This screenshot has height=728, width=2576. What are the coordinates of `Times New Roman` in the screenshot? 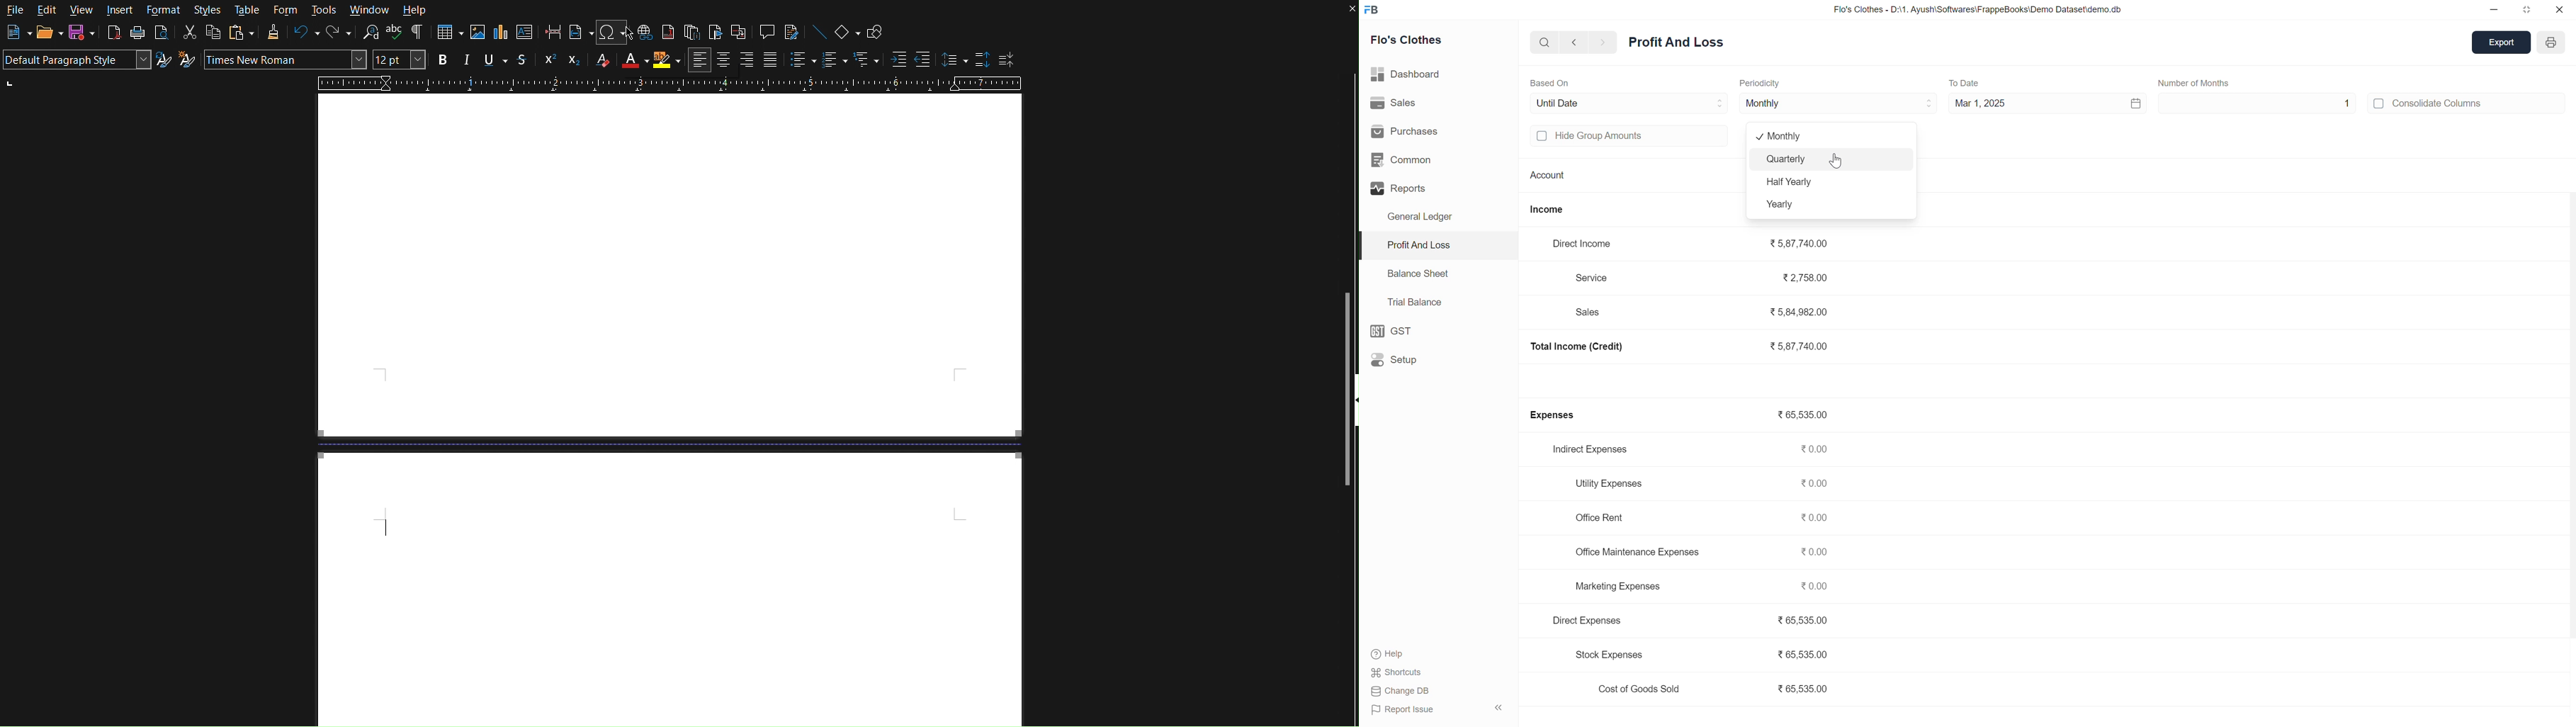 It's located at (285, 60).